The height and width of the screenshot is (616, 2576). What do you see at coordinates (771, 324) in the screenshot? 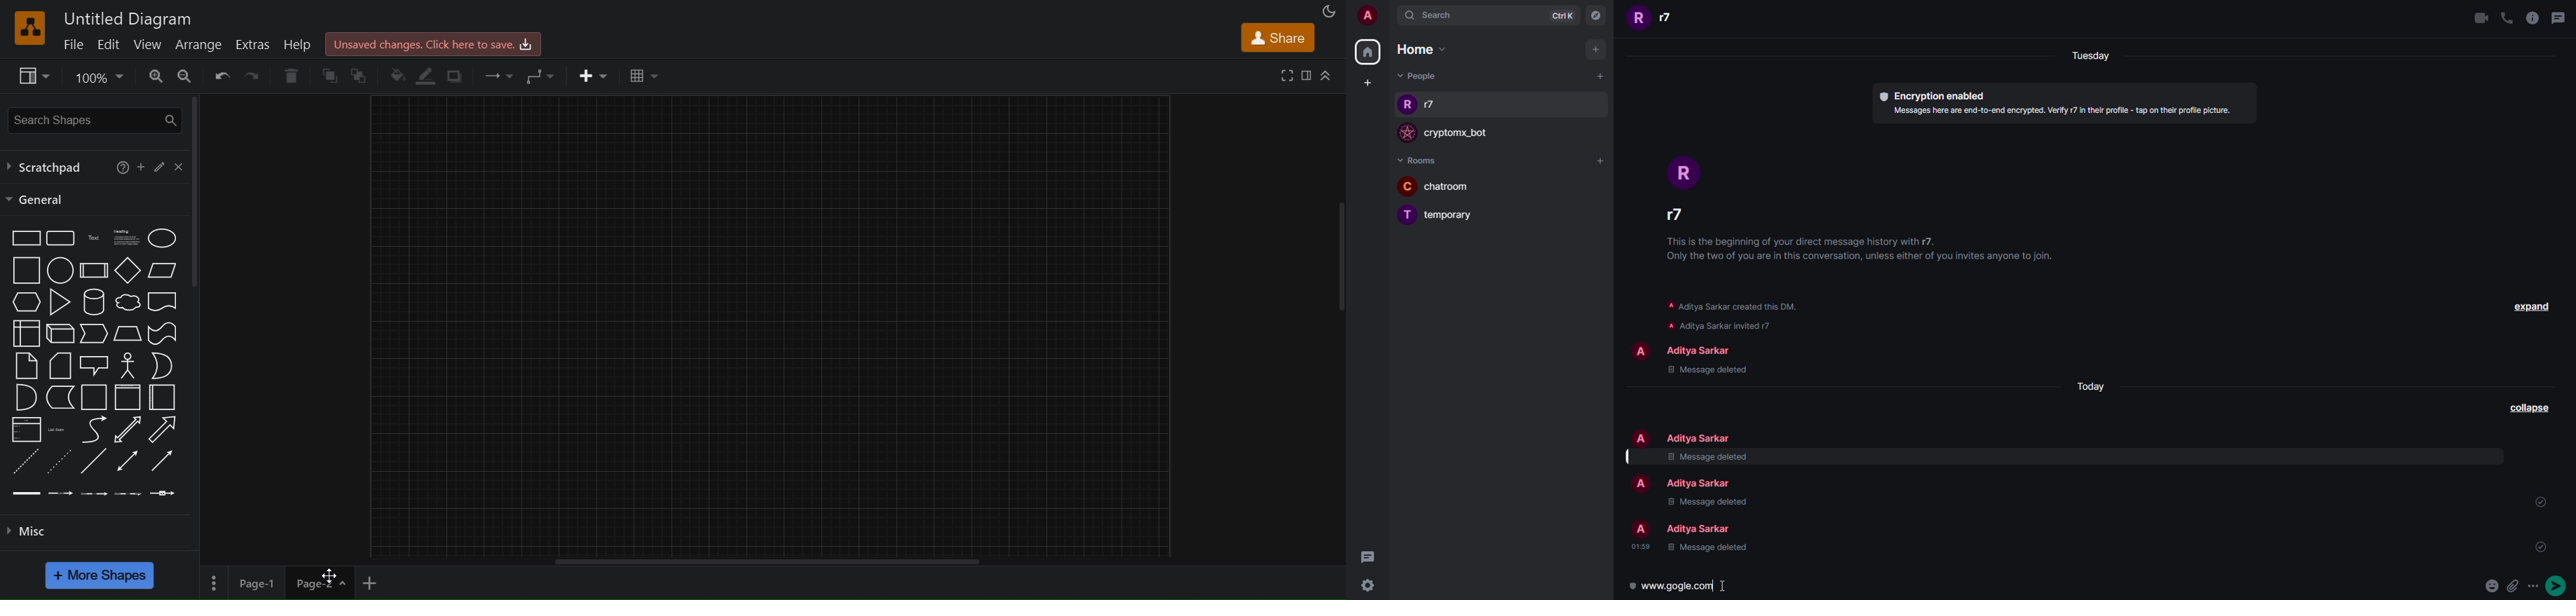
I see `canvas` at bounding box center [771, 324].